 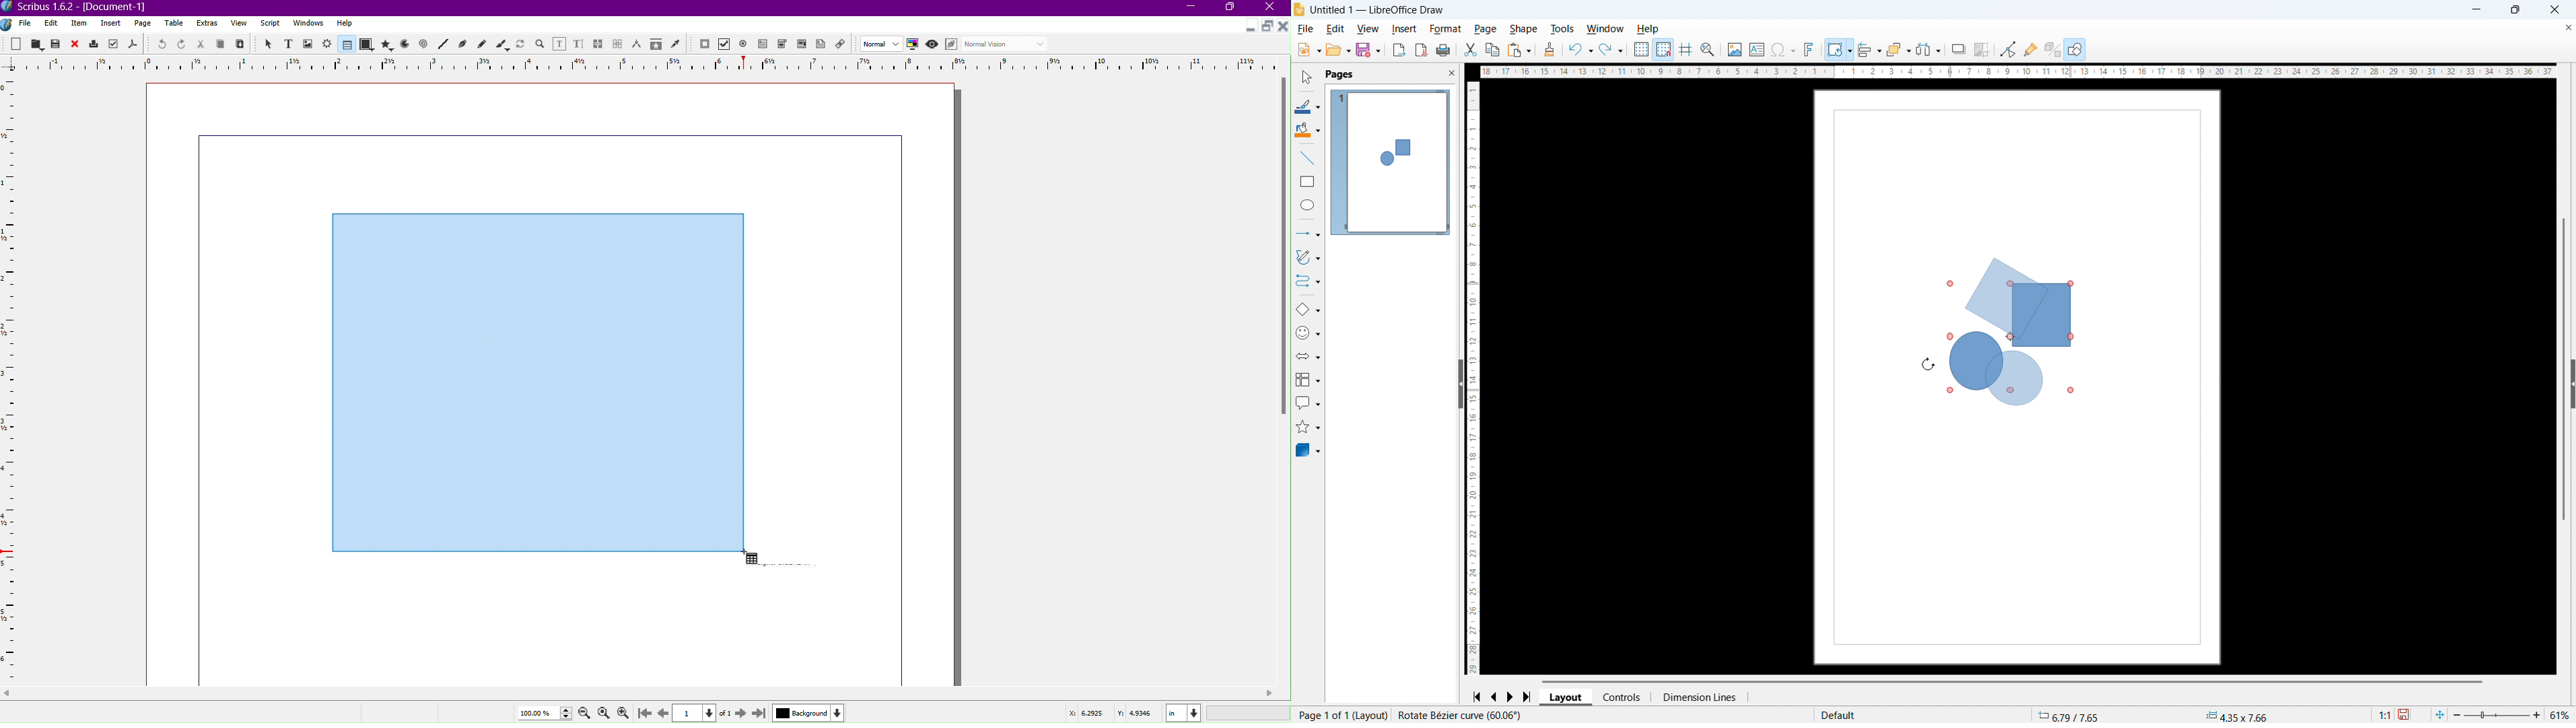 I want to click on minimise , so click(x=2476, y=10).